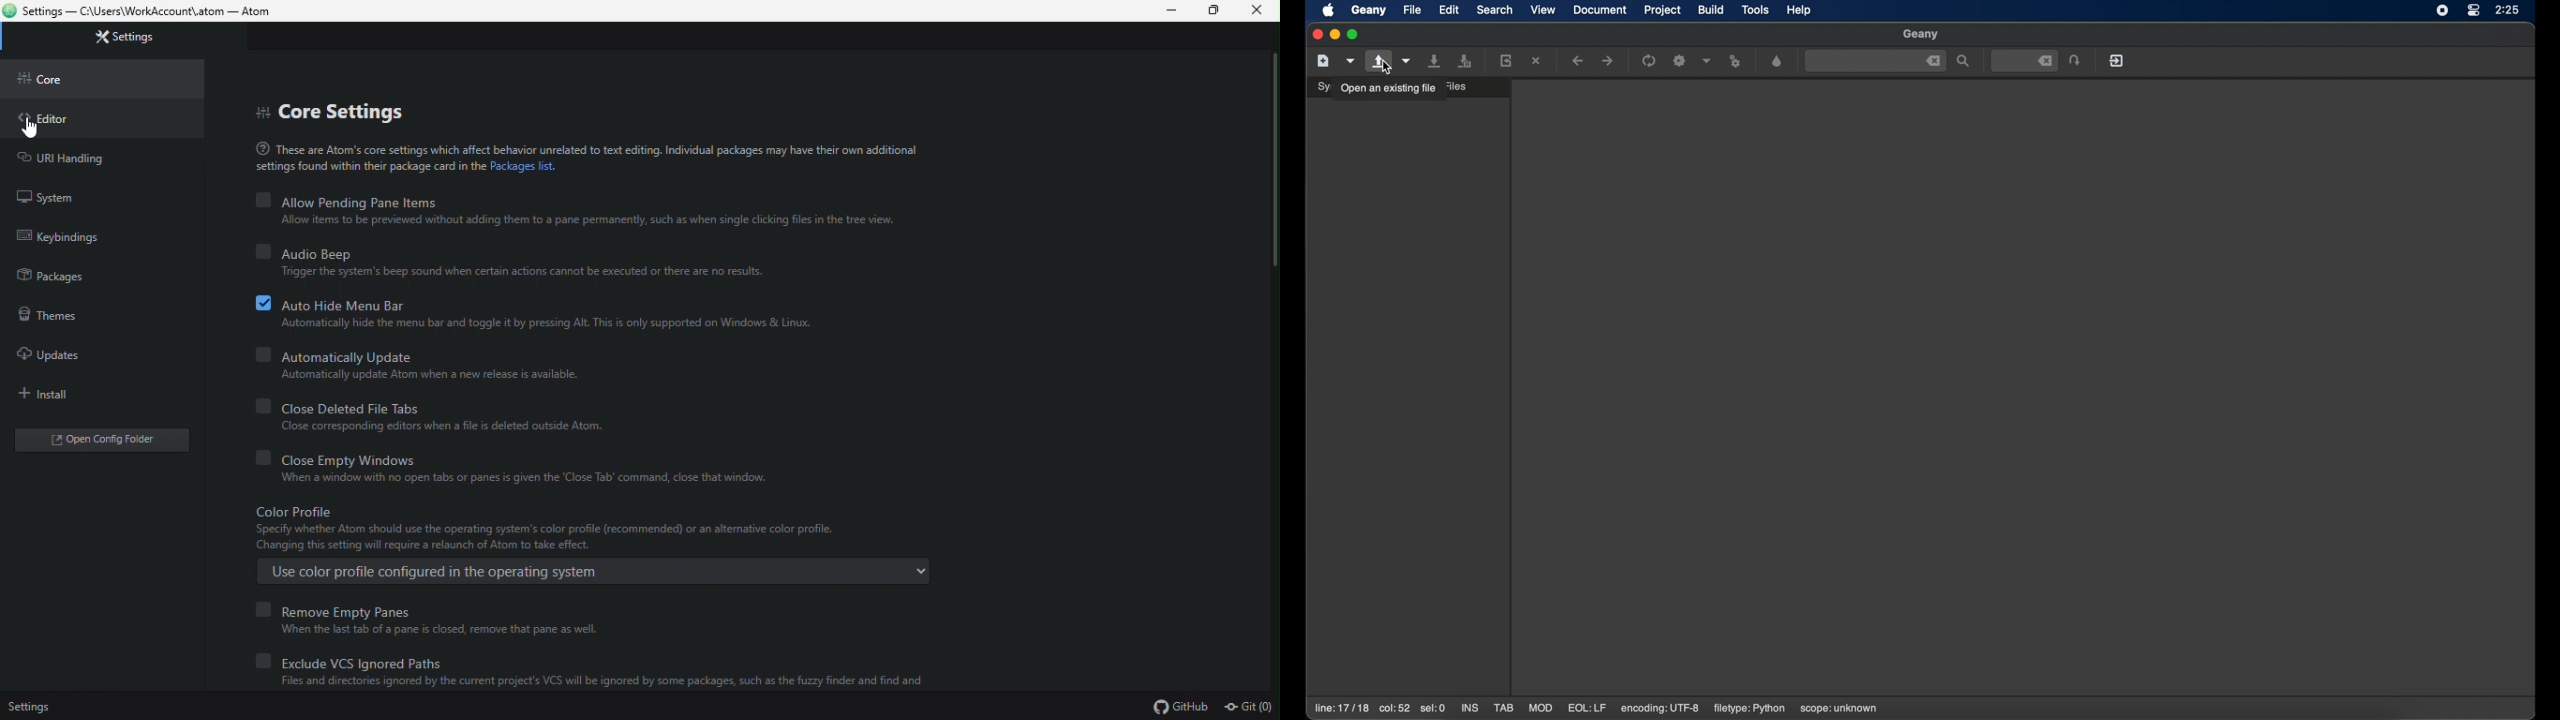 The height and width of the screenshot is (728, 2576). I want to click on URL handling, so click(79, 160).